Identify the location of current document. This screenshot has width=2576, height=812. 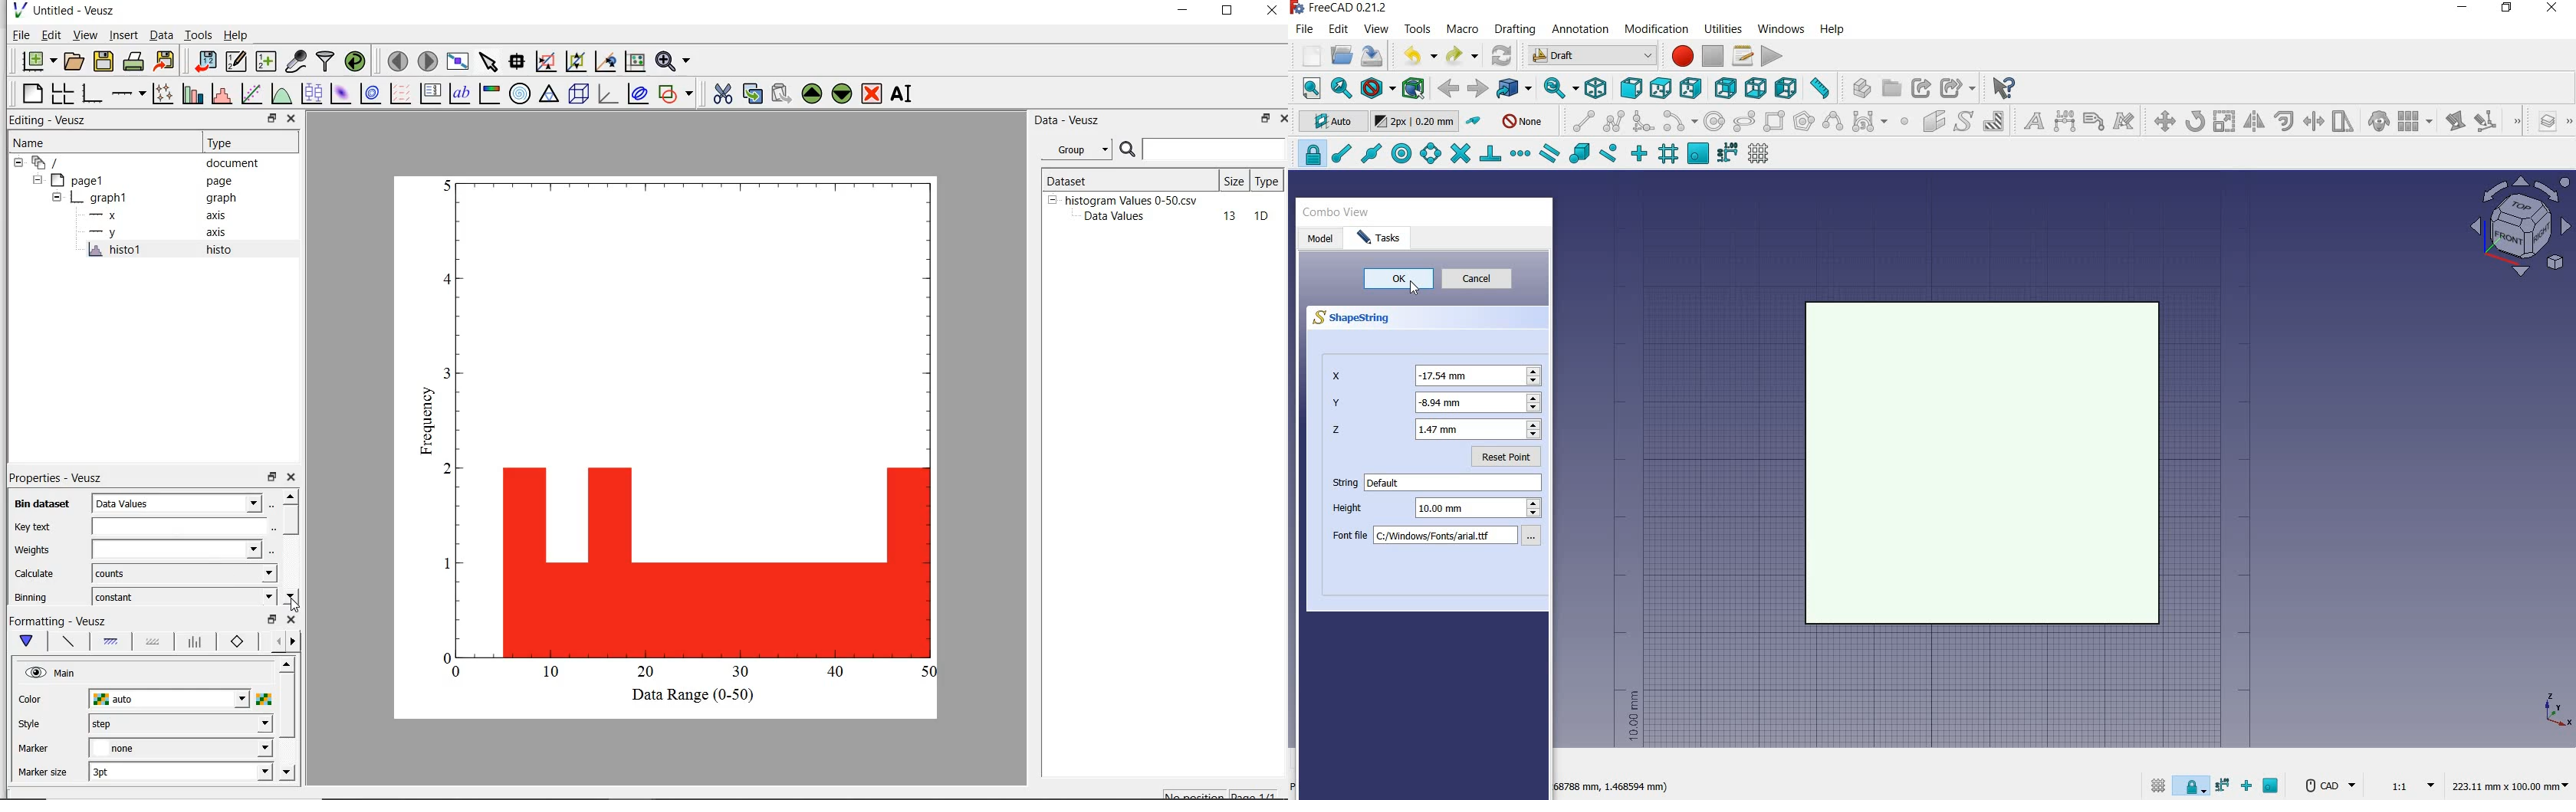
(48, 163).